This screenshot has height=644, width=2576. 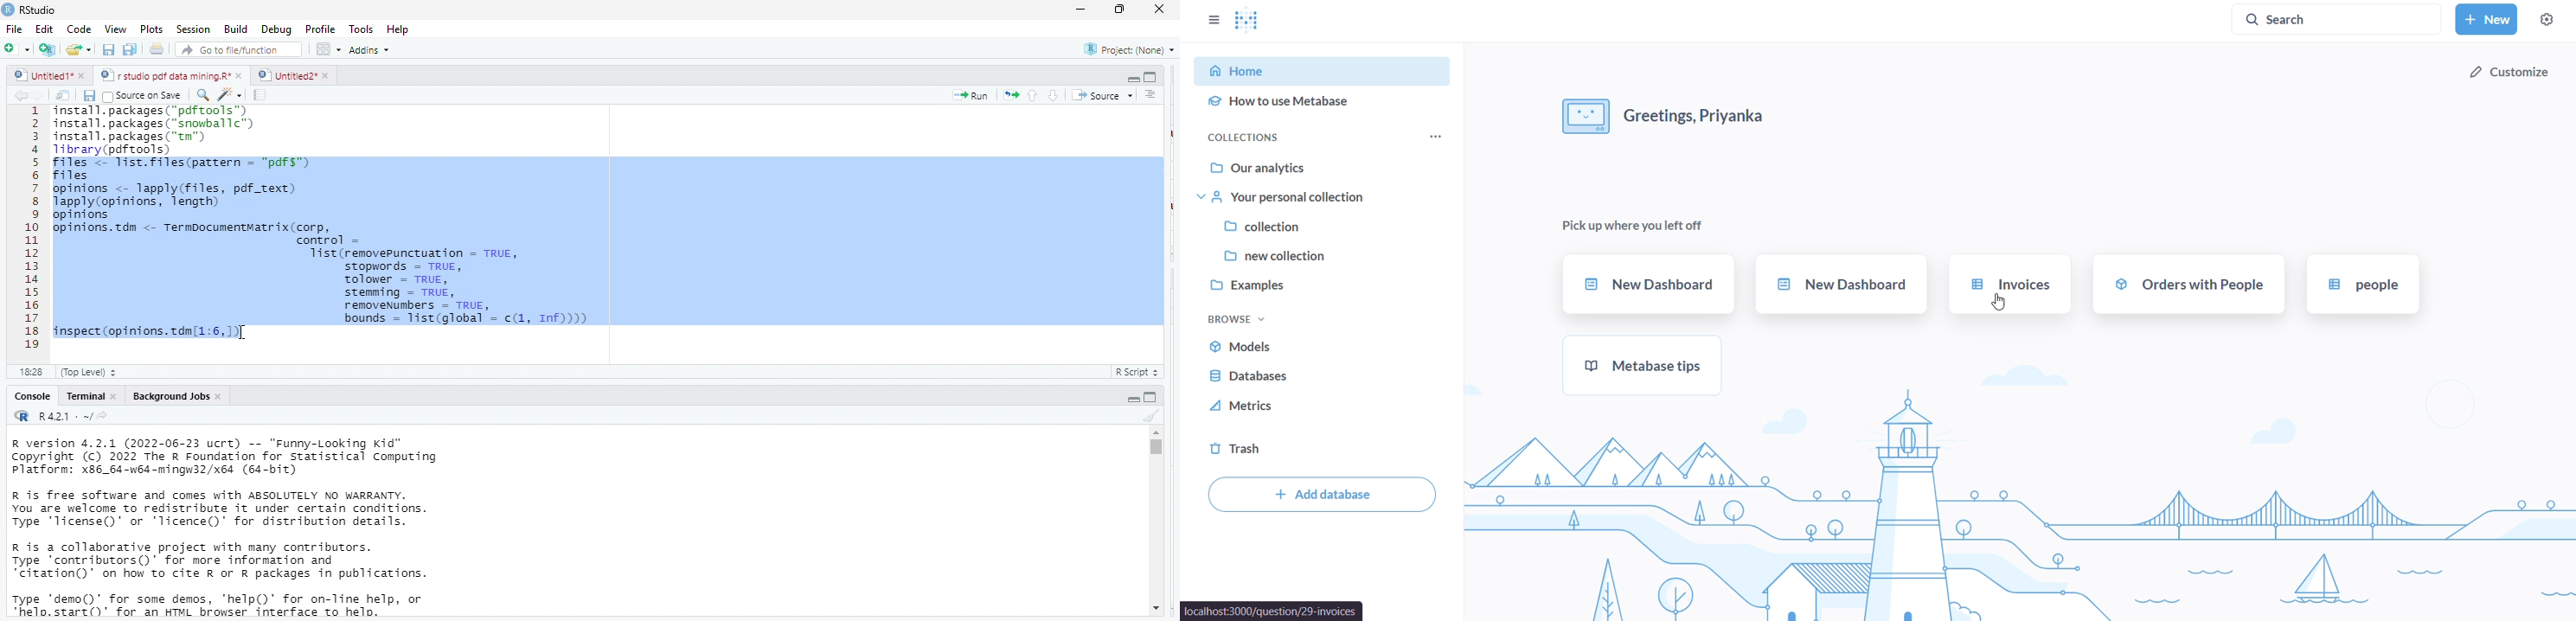 What do you see at coordinates (240, 76) in the screenshot?
I see `close` at bounding box center [240, 76].